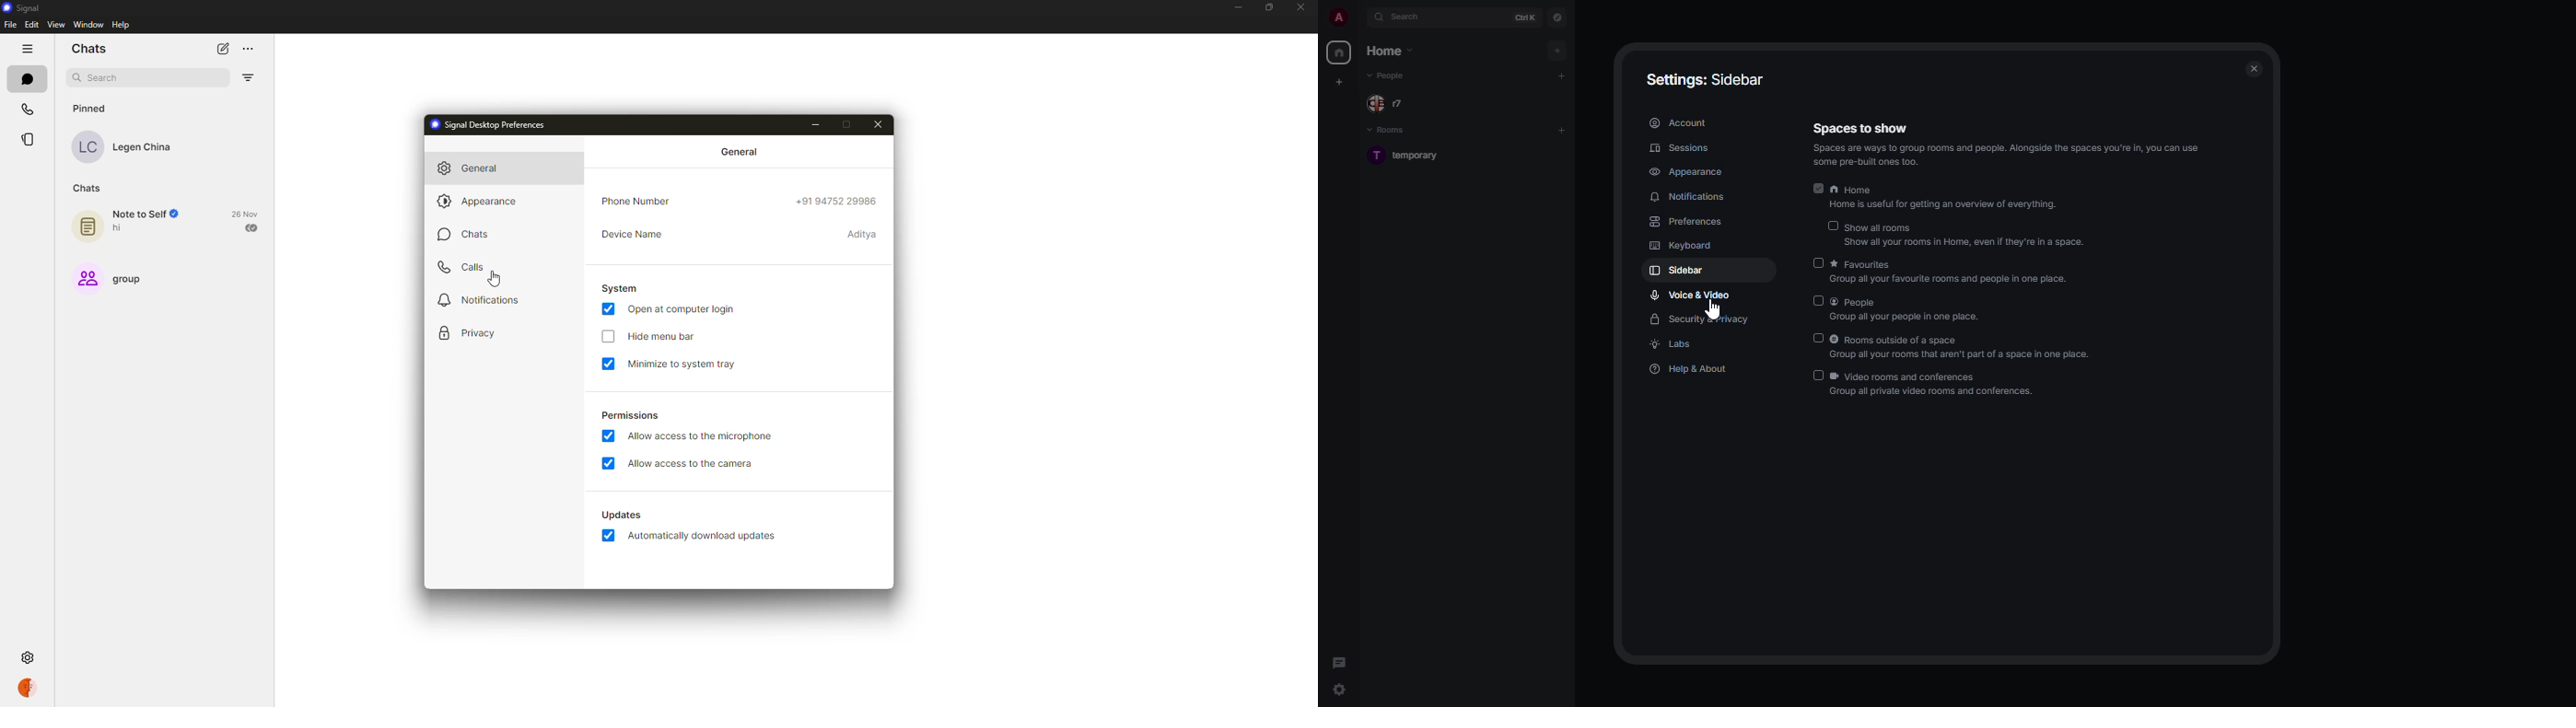 The image size is (2576, 728). What do you see at coordinates (1817, 375) in the screenshot?
I see `disabled` at bounding box center [1817, 375].